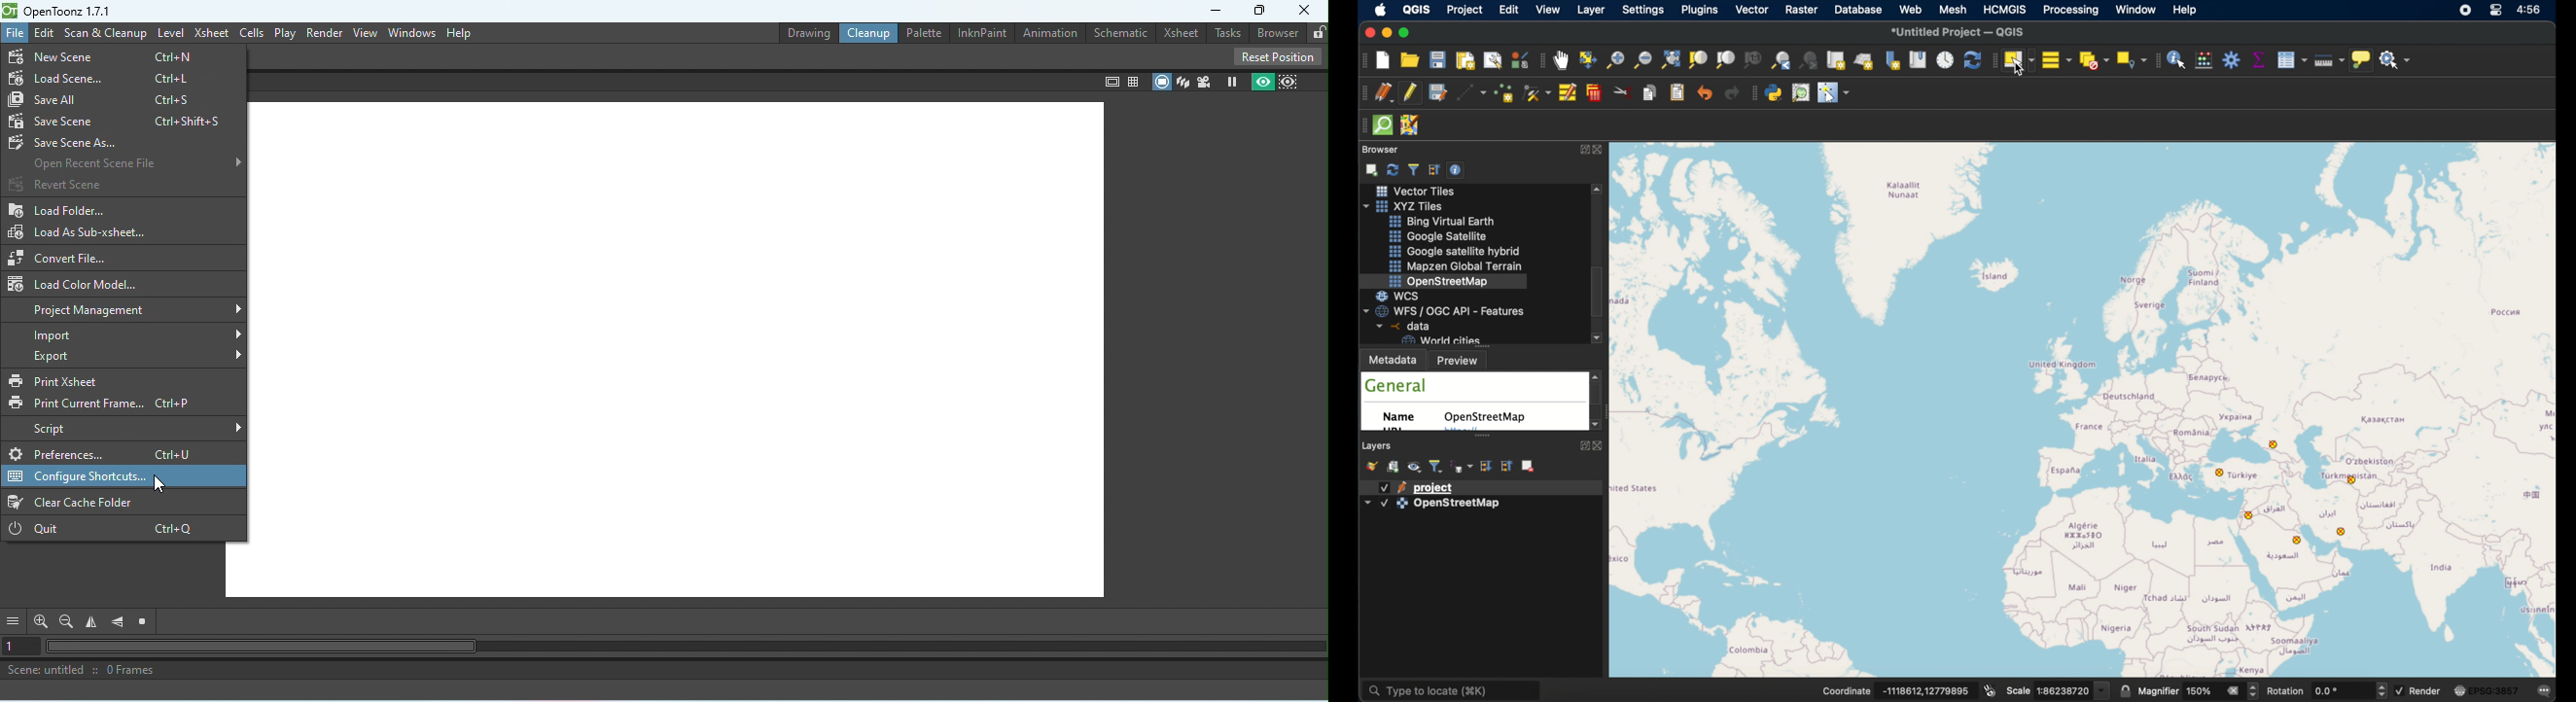 The image size is (2576, 728). Describe the element at coordinates (1279, 32) in the screenshot. I see `Broswer` at that location.